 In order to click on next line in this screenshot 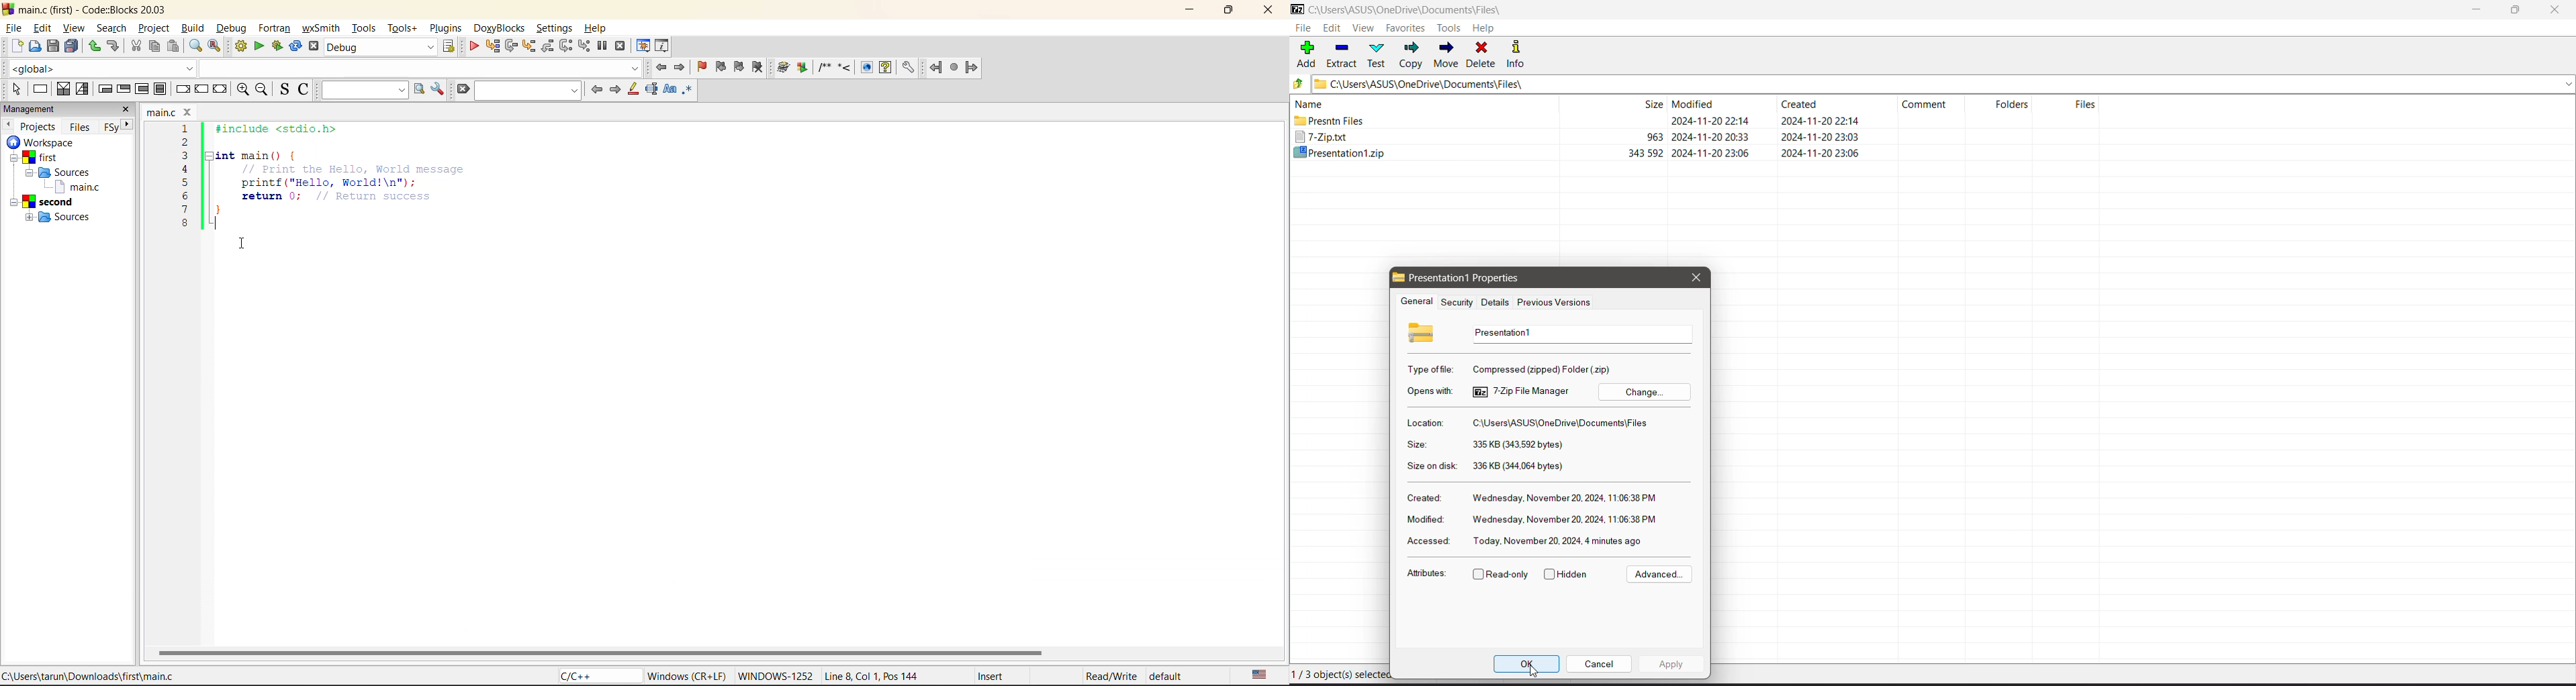, I will do `click(510, 45)`.